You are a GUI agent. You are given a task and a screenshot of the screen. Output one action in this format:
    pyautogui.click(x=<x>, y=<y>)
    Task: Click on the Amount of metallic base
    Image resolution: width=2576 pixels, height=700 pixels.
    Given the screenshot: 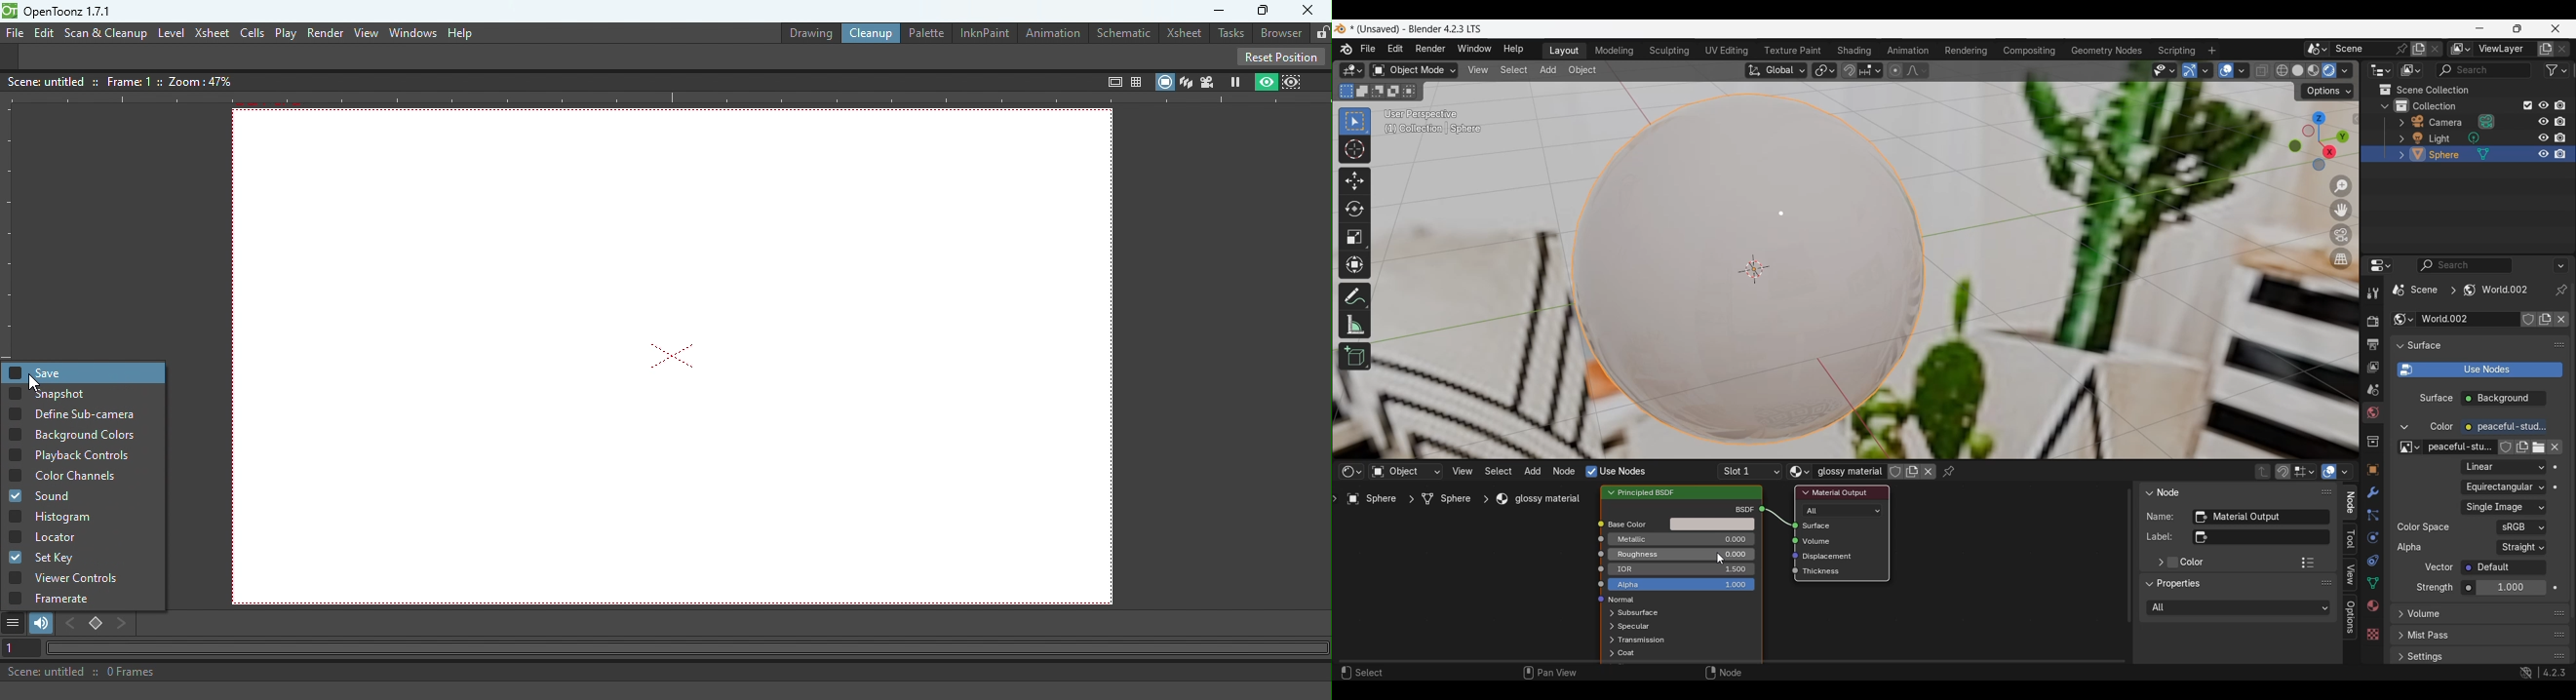 What is the action you would take?
    pyautogui.click(x=1681, y=539)
    